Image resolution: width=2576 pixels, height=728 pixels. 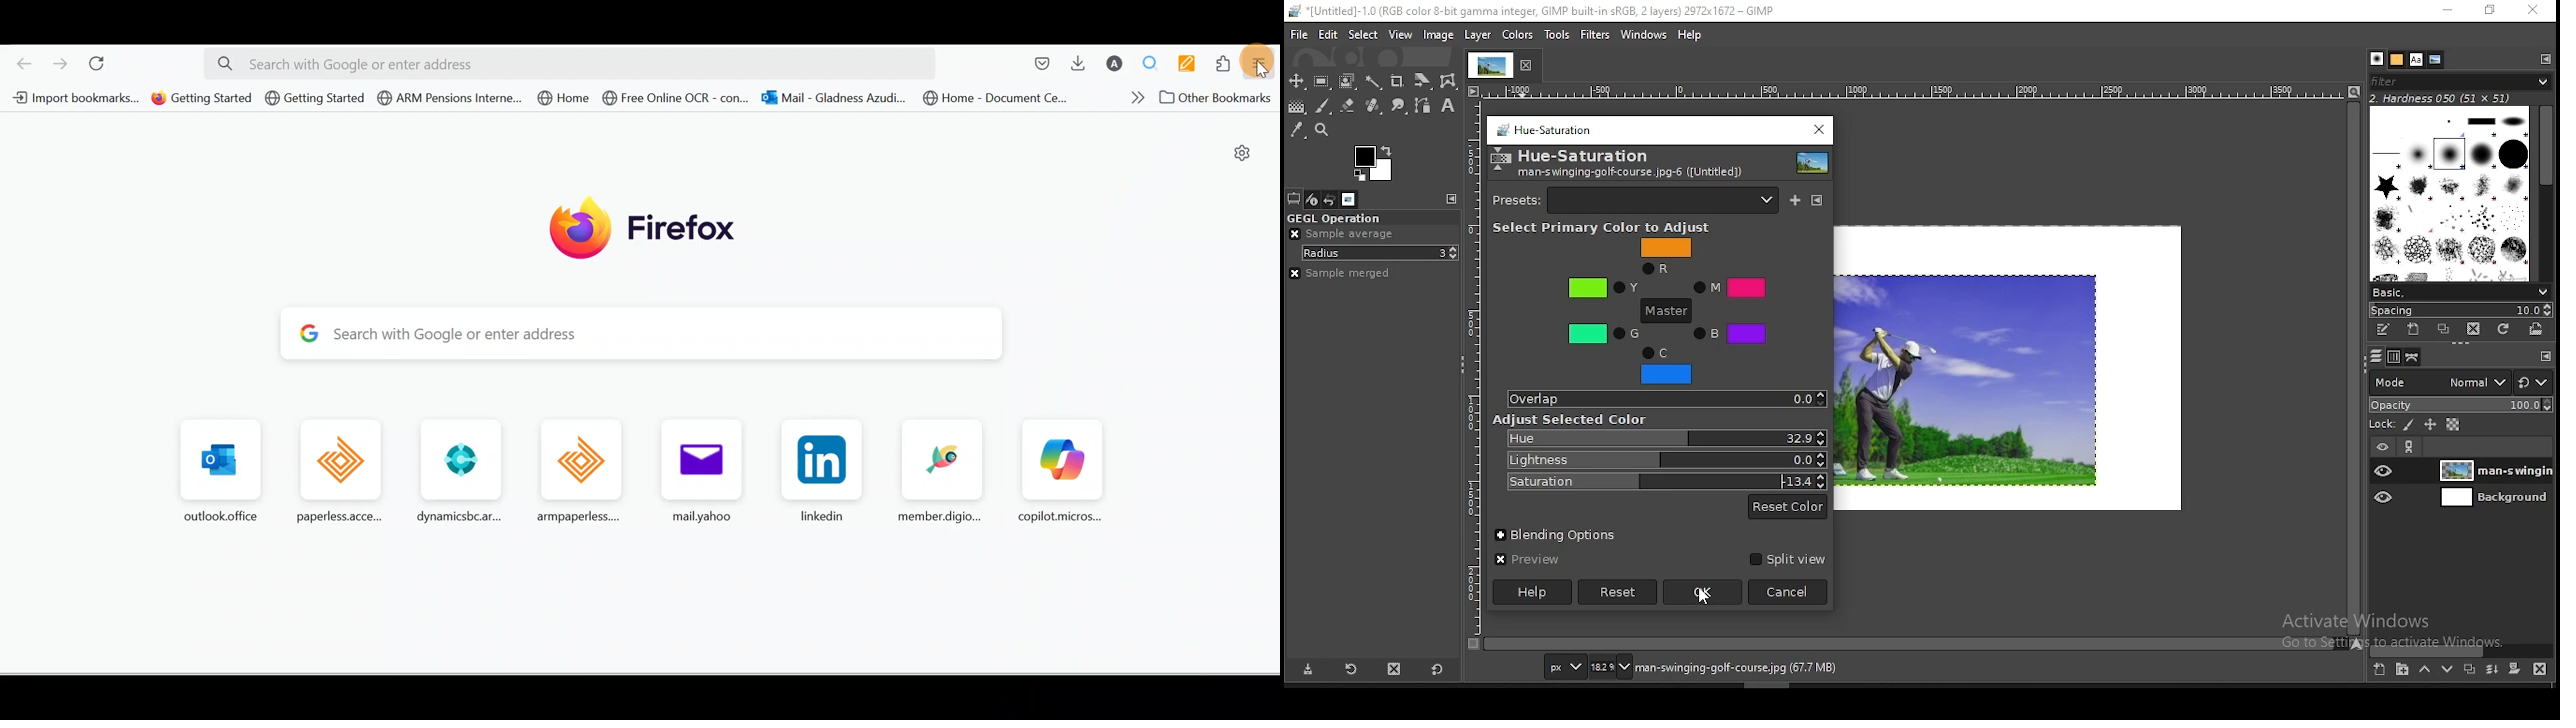 What do you see at coordinates (1475, 369) in the screenshot?
I see `horizontal scale` at bounding box center [1475, 369].